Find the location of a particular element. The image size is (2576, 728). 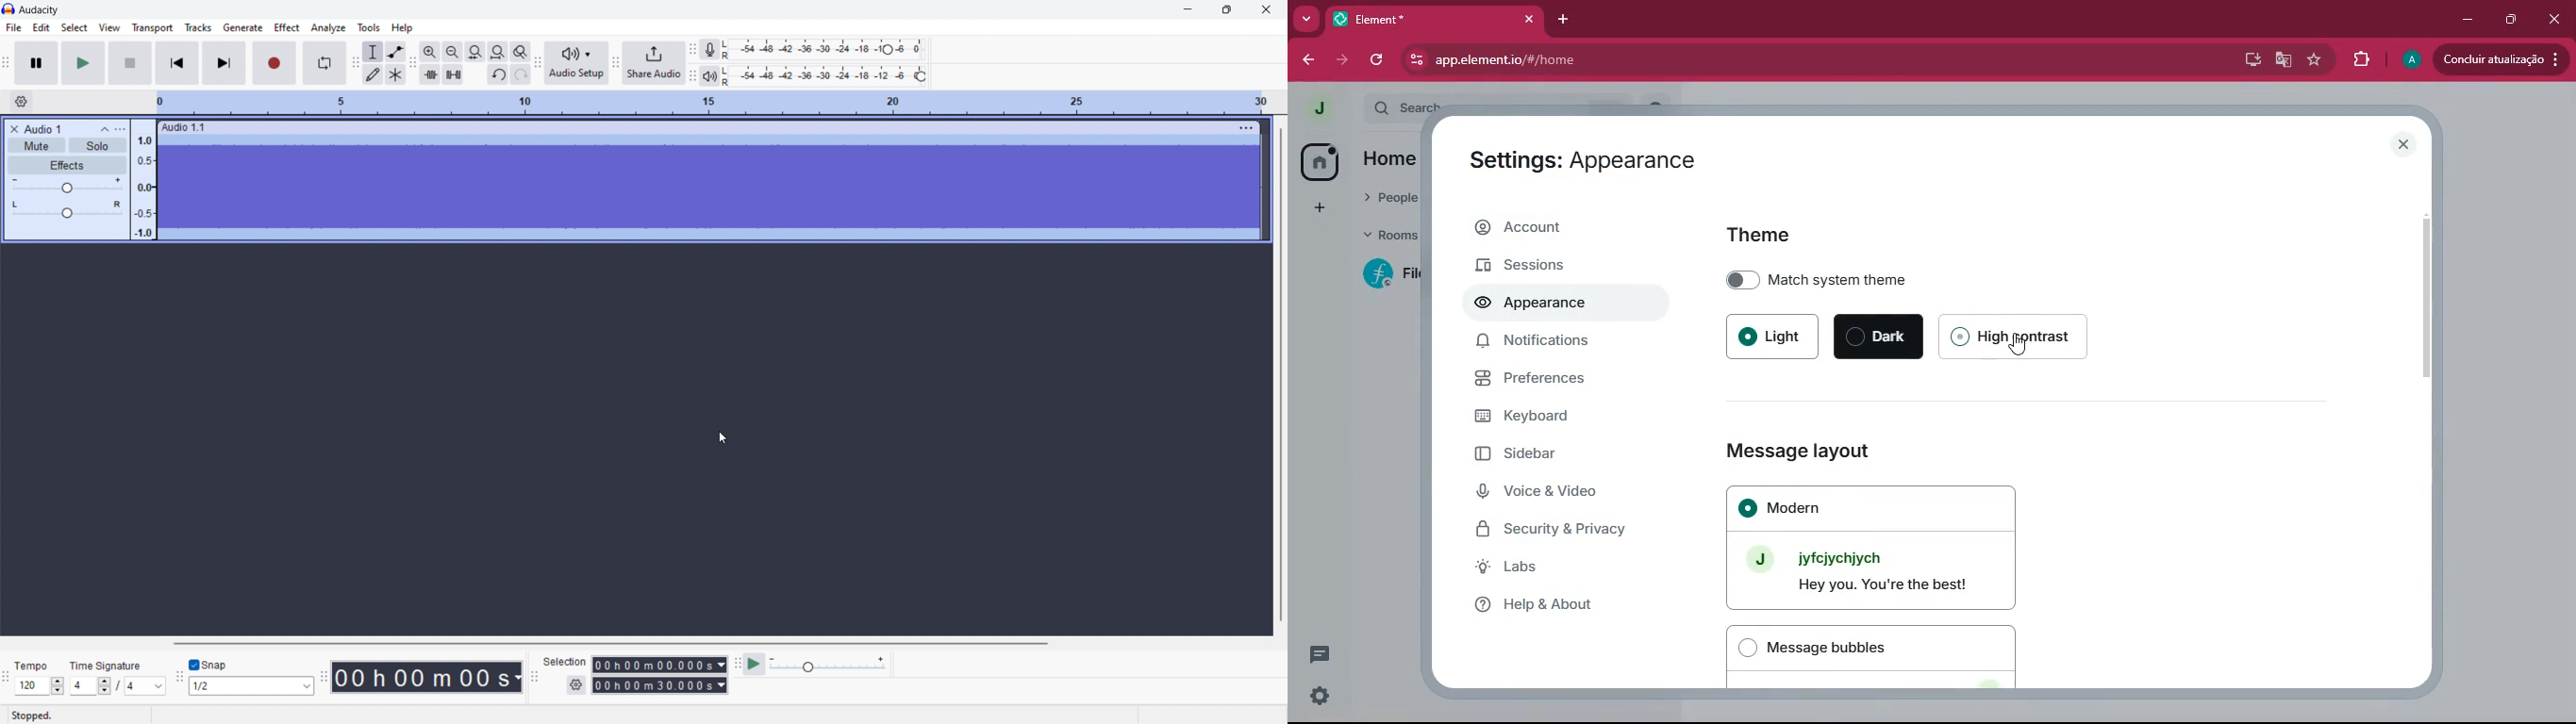

notifications is located at coordinates (1567, 342).